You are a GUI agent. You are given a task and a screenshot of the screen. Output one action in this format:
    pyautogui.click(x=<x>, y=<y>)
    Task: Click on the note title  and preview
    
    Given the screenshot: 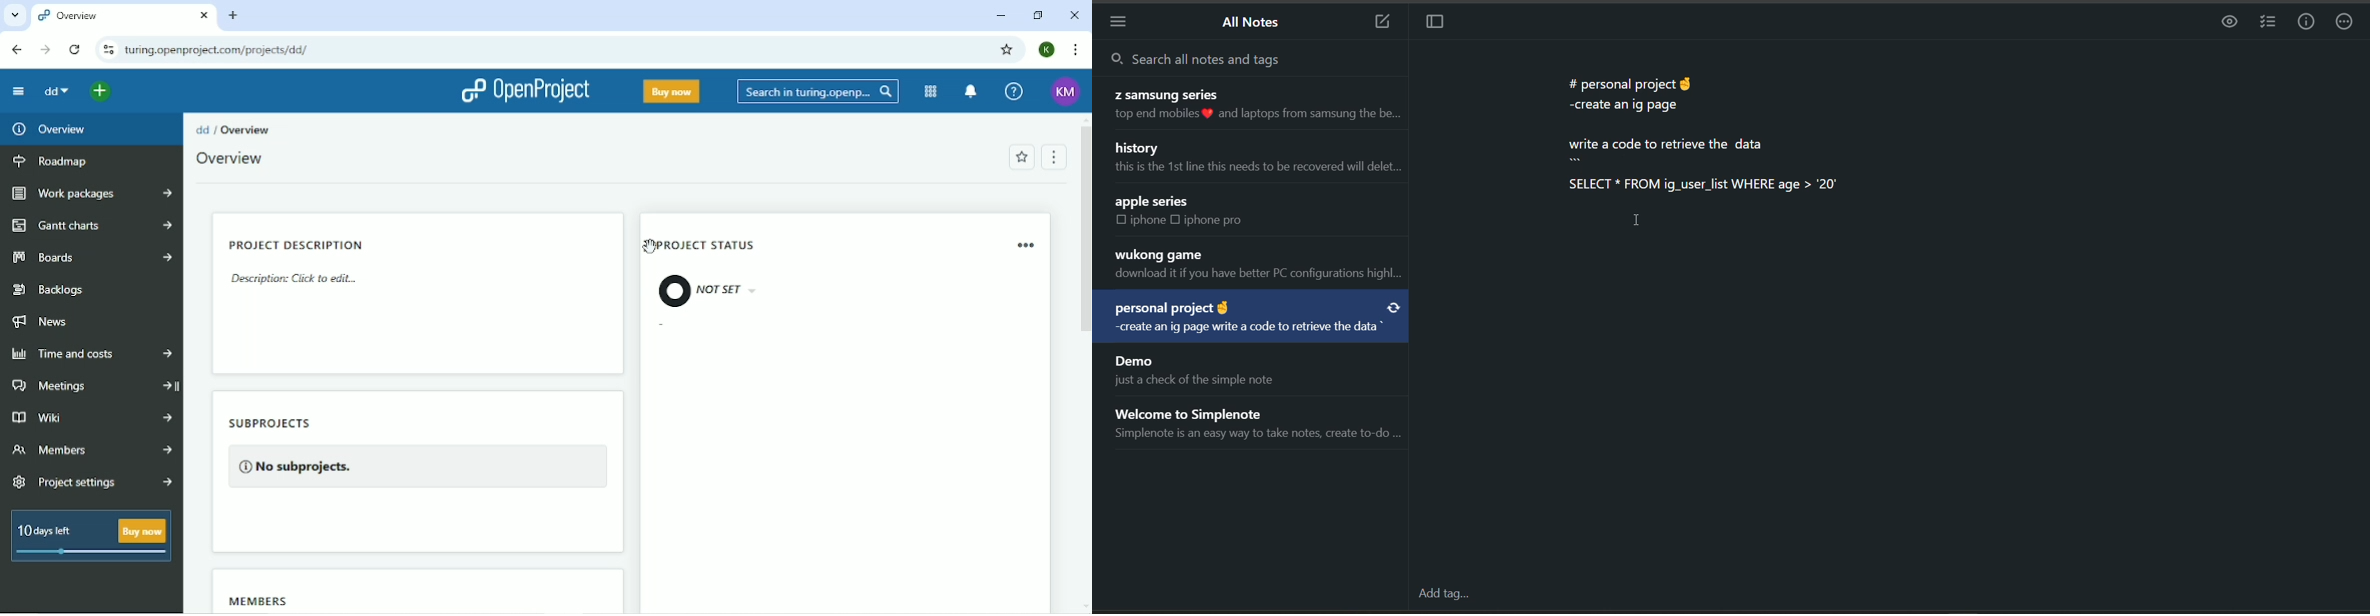 What is the action you would take?
    pyautogui.click(x=1256, y=159)
    